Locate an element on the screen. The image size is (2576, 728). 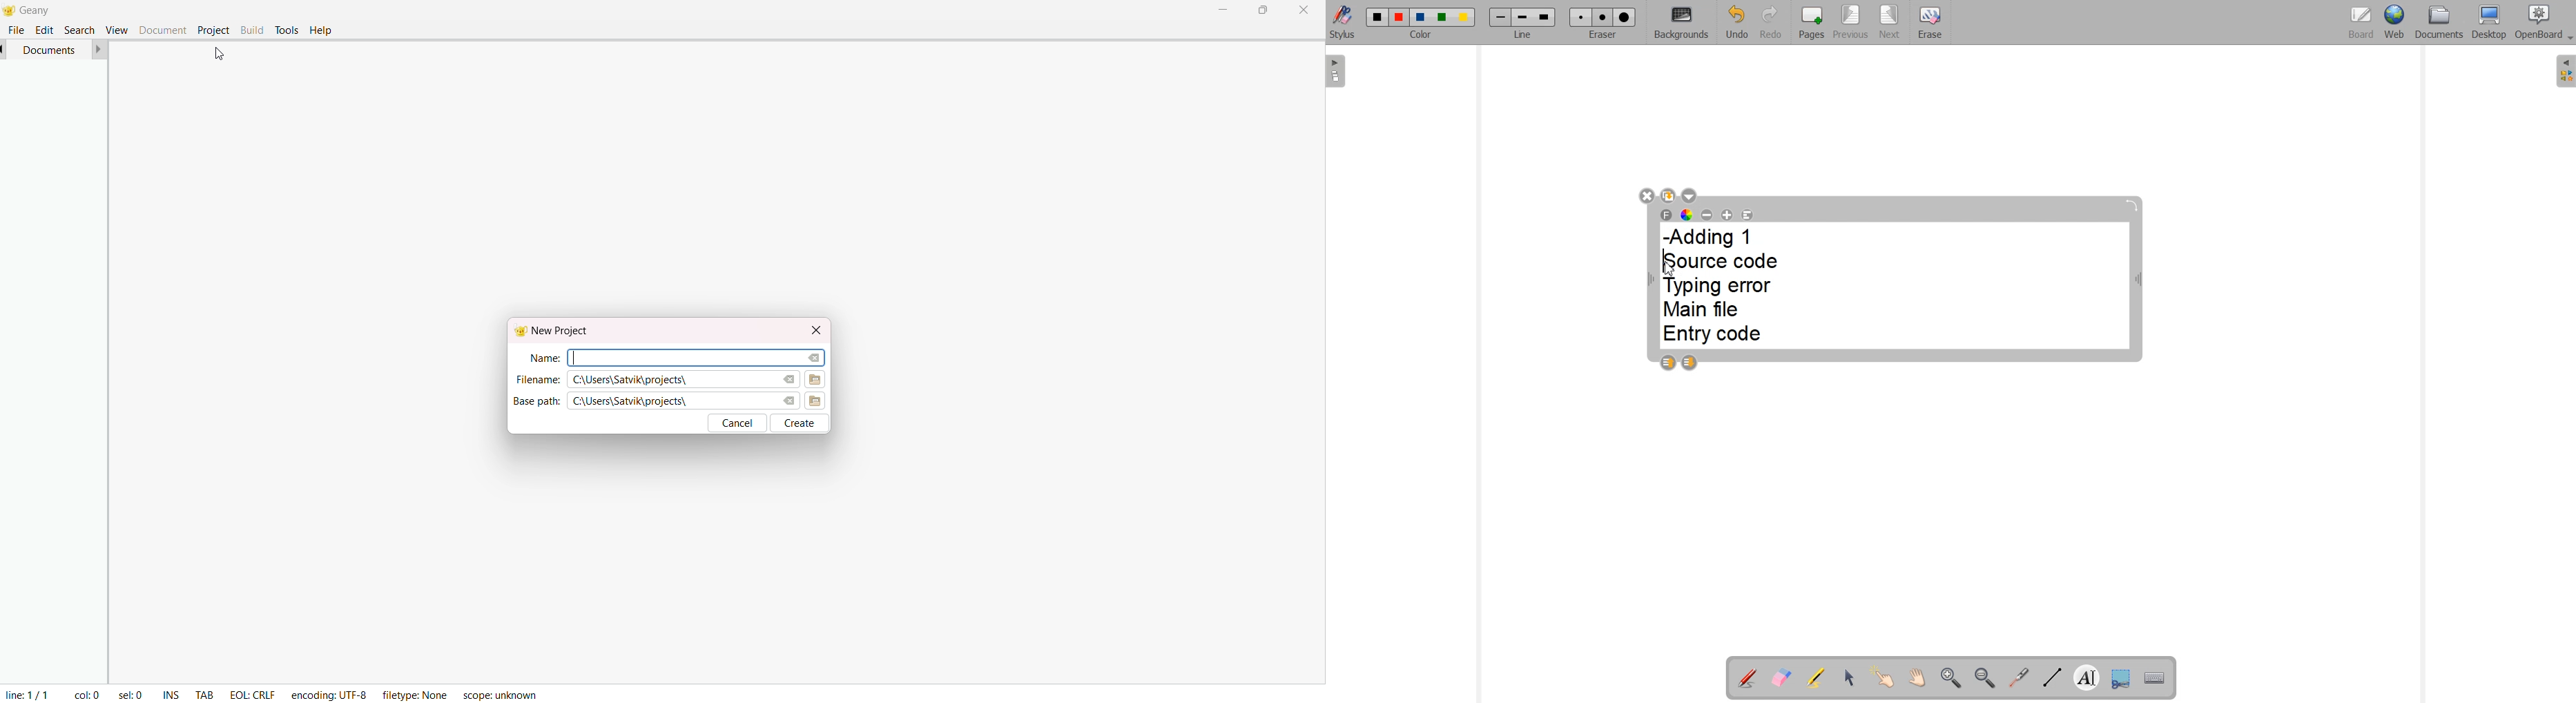
edit is located at coordinates (46, 29).